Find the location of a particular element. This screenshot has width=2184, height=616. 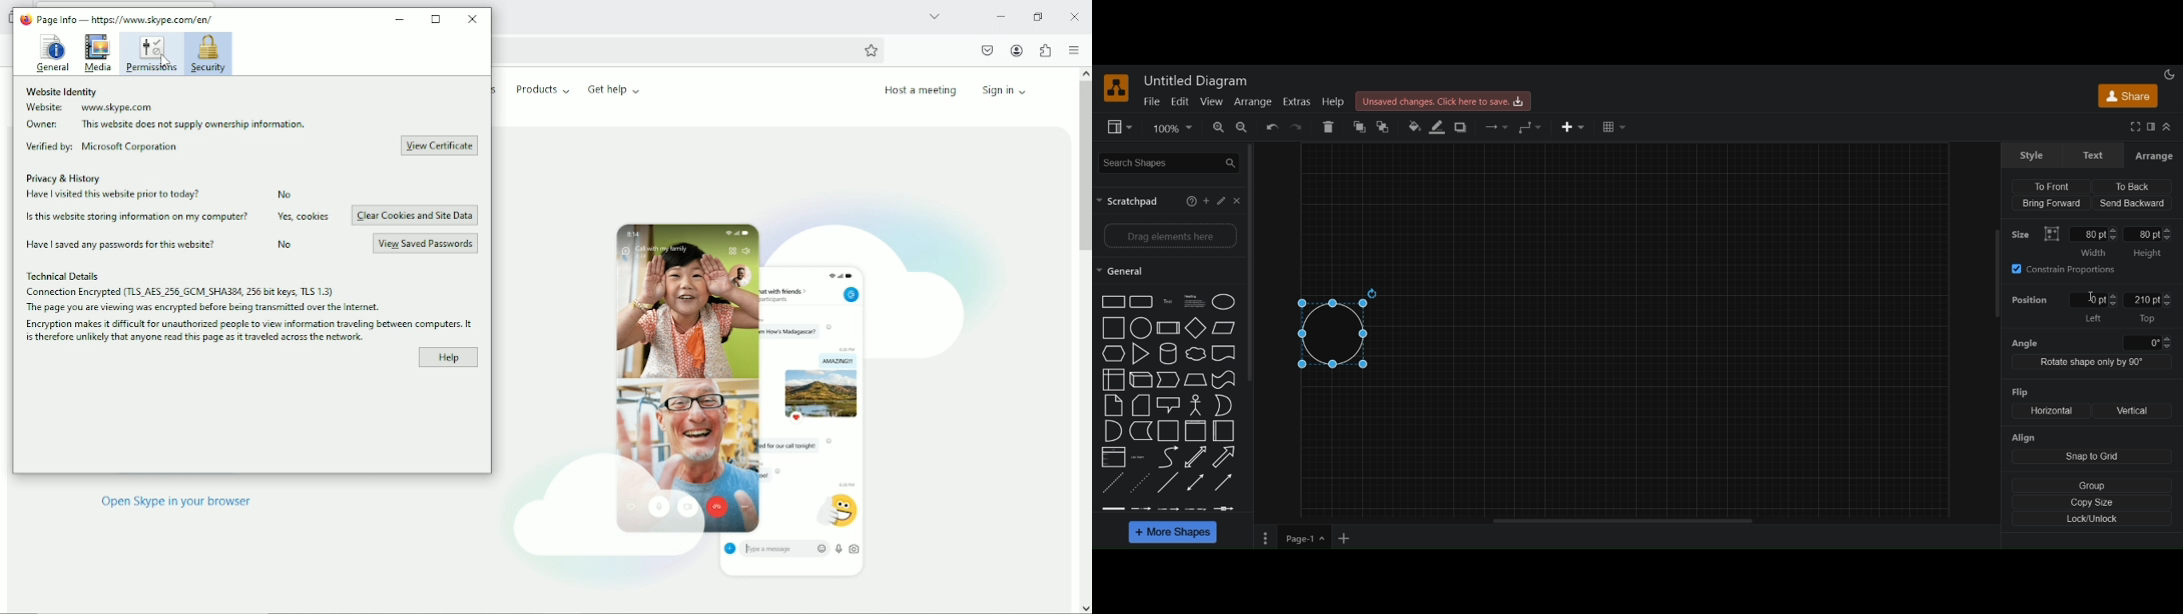

group is located at coordinates (2093, 484).